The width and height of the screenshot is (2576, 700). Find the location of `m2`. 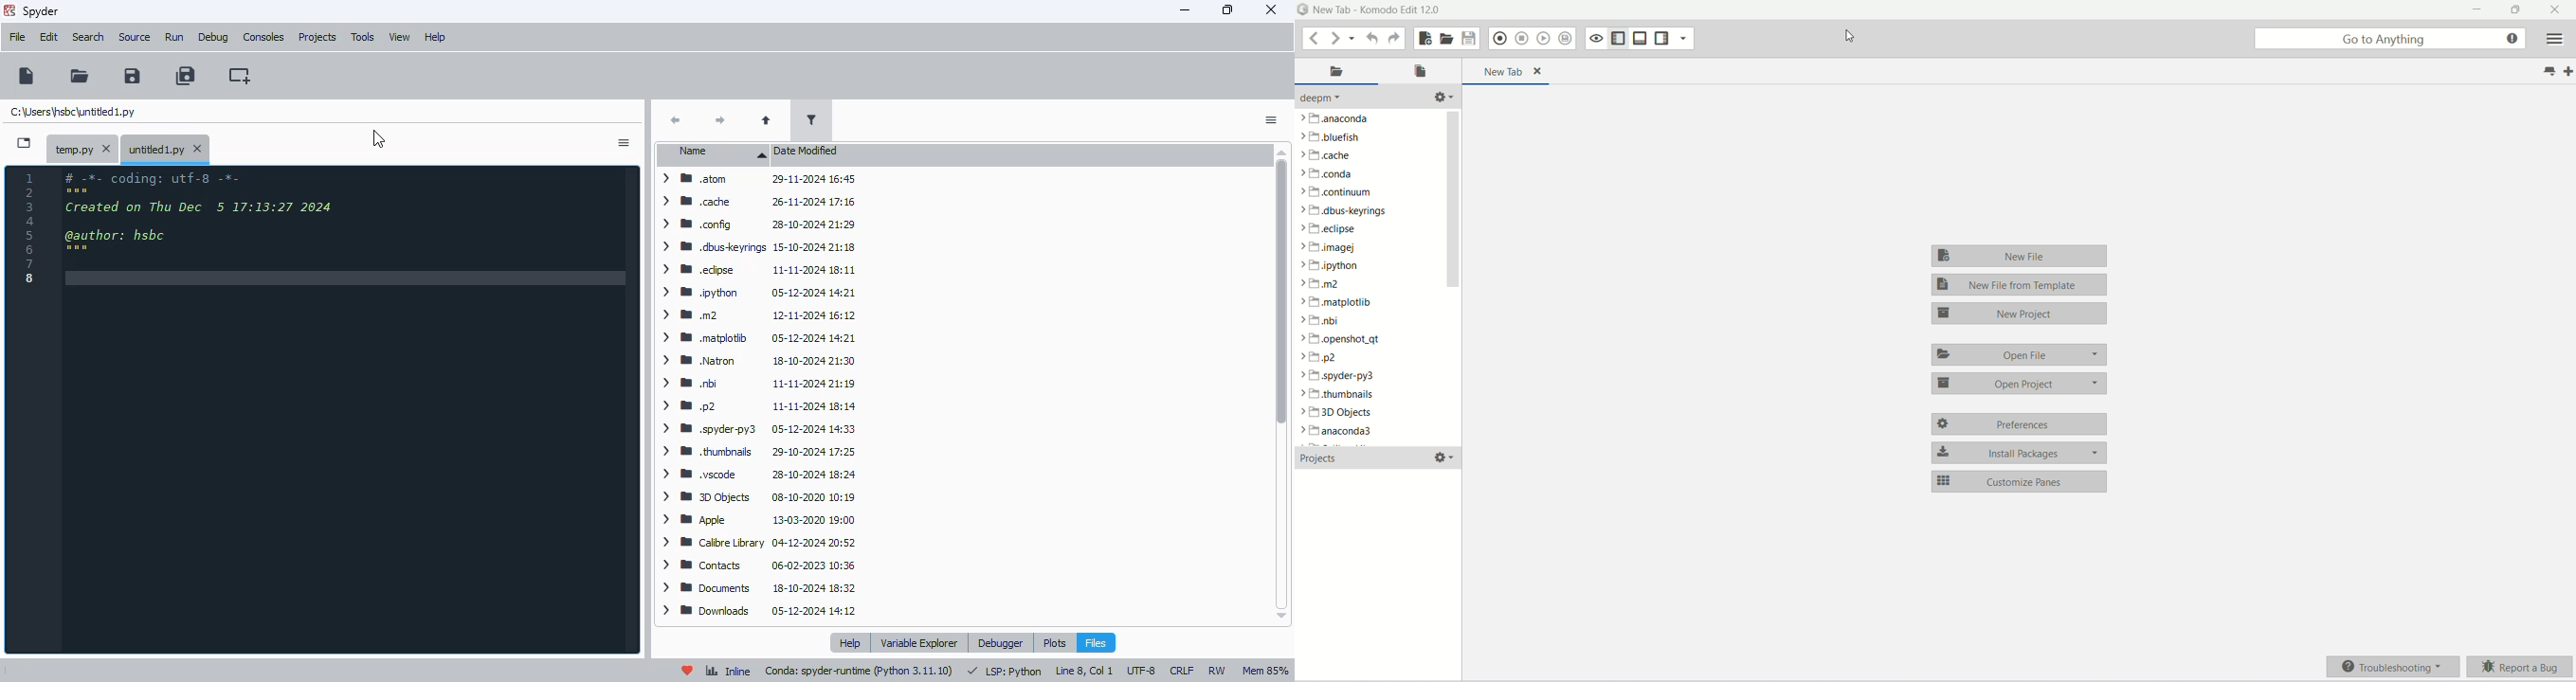

m2 is located at coordinates (1324, 284).